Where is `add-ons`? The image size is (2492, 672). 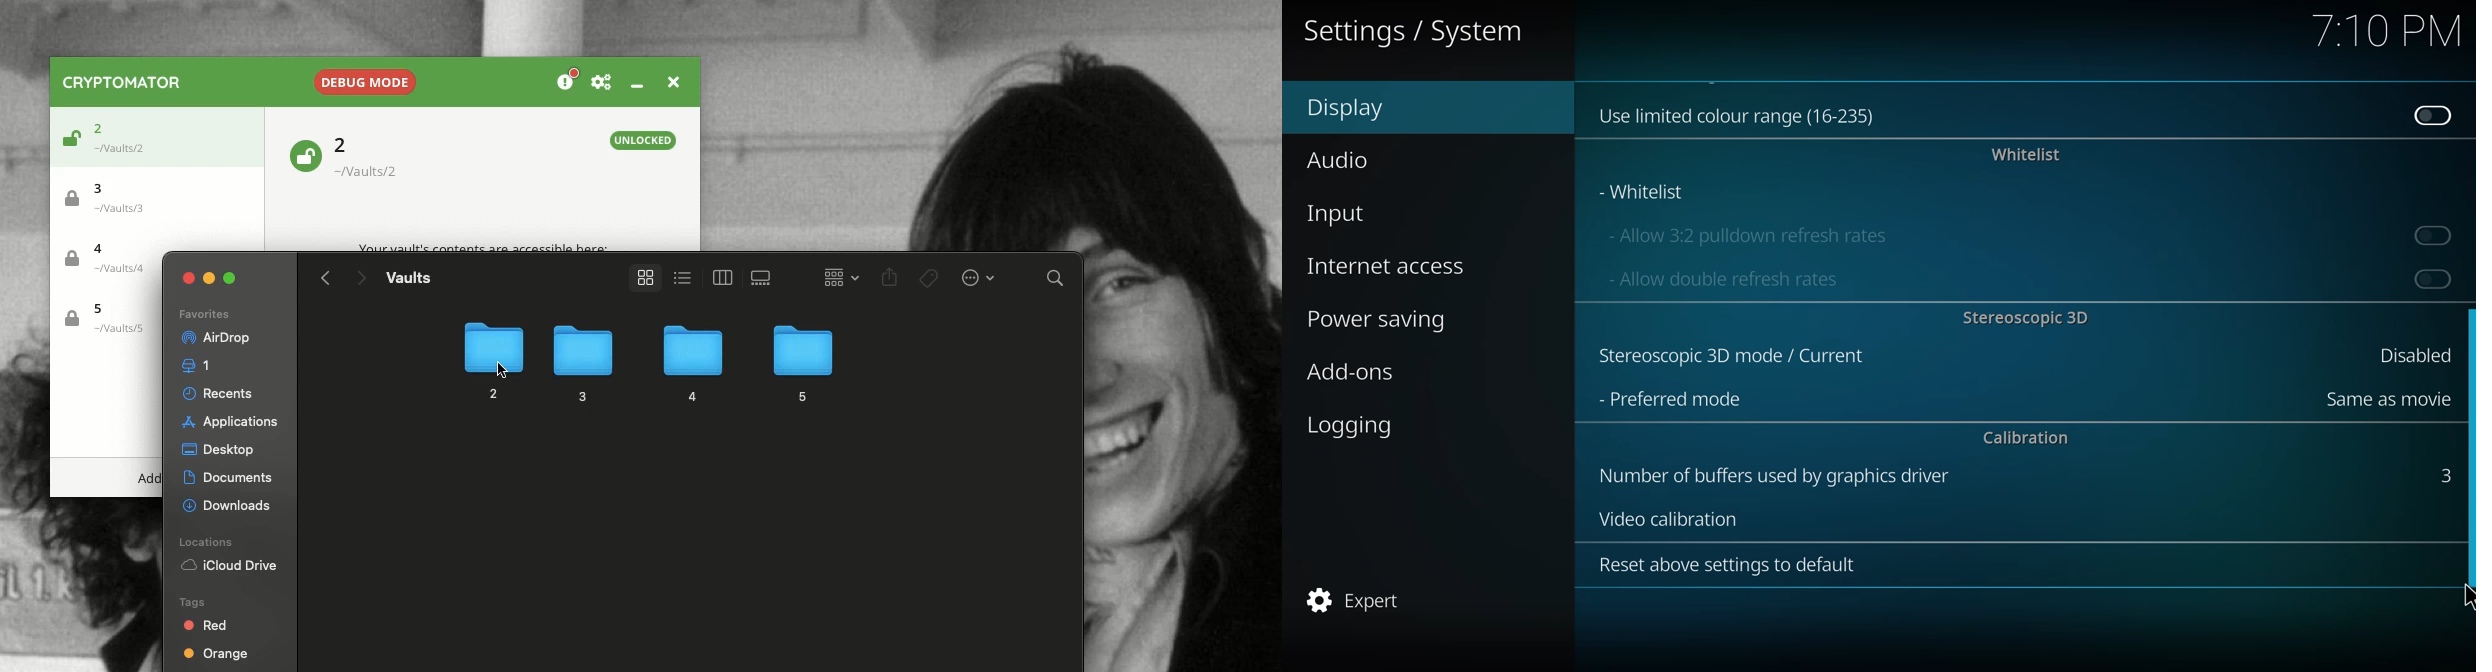 add-ons is located at coordinates (1362, 374).